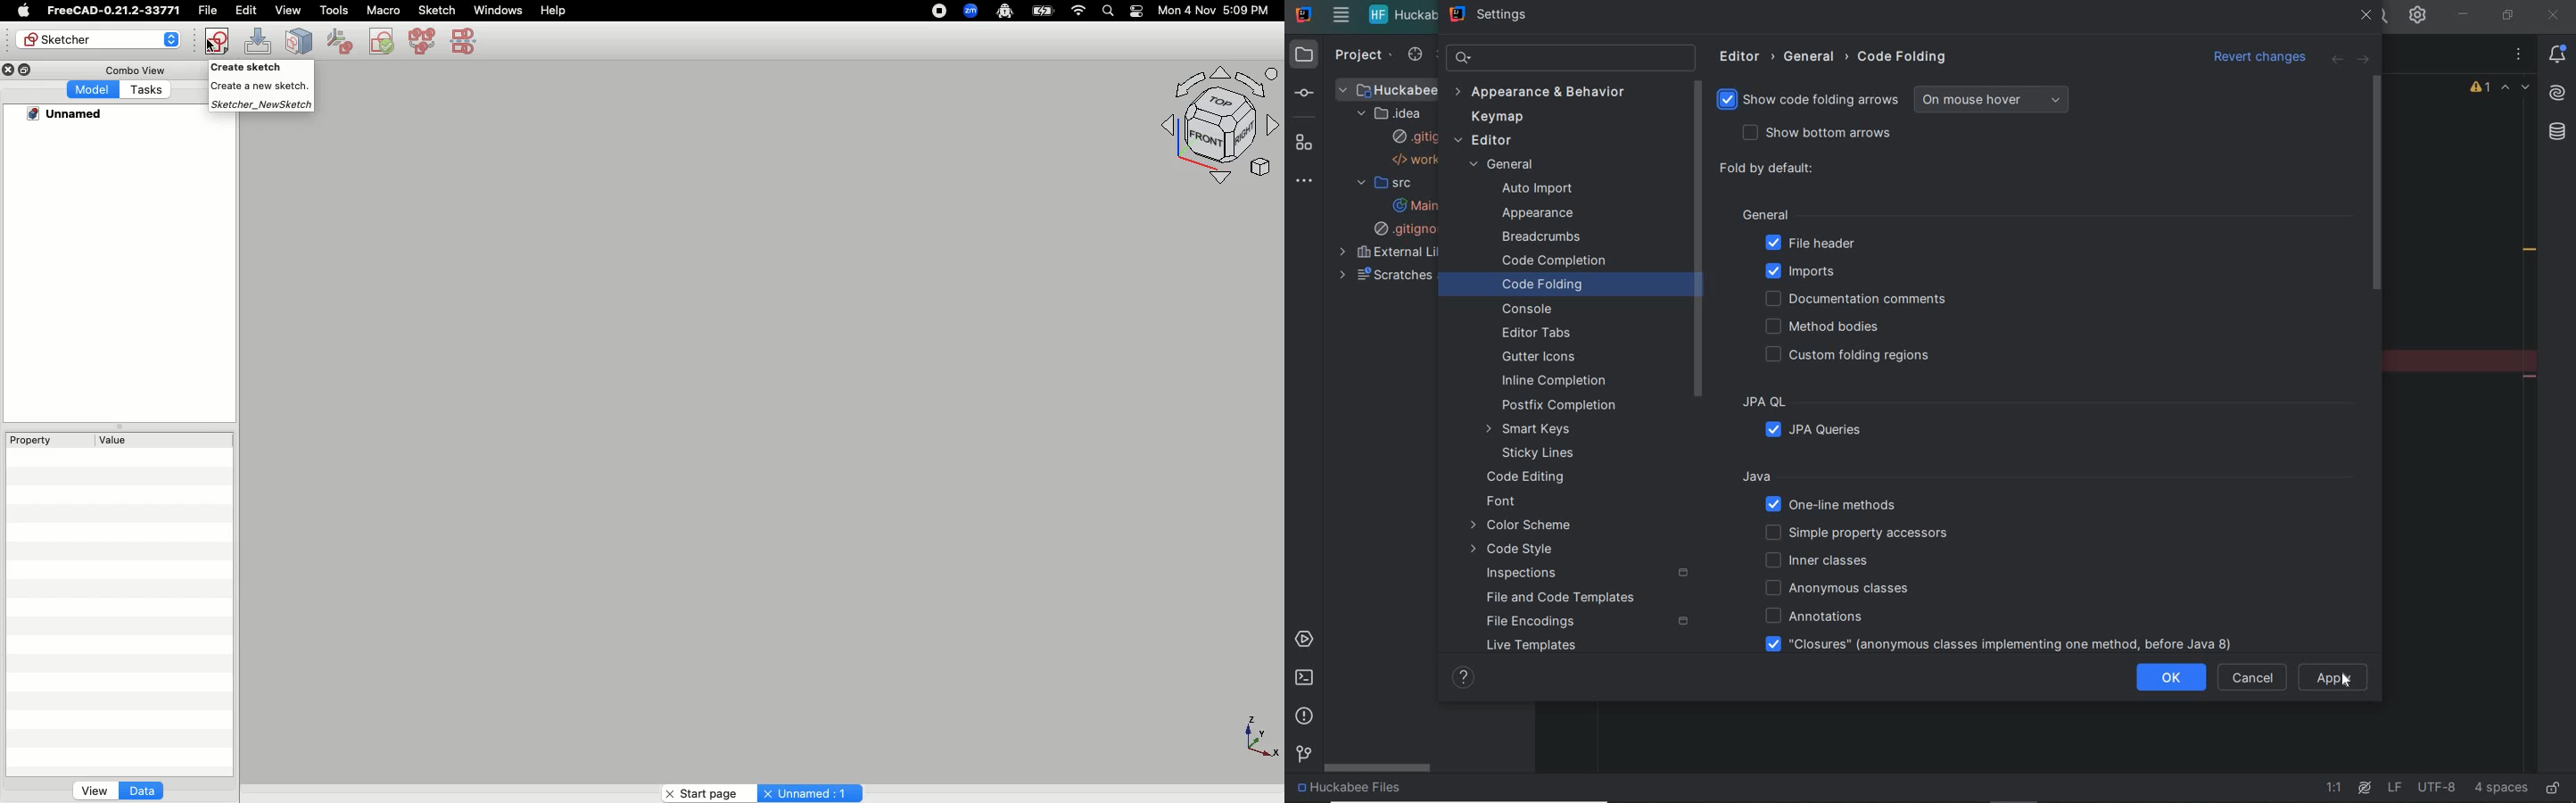 This screenshot has width=2576, height=812. What do you see at coordinates (381, 41) in the screenshot?
I see `Reorient sketches` at bounding box center [381, 41].